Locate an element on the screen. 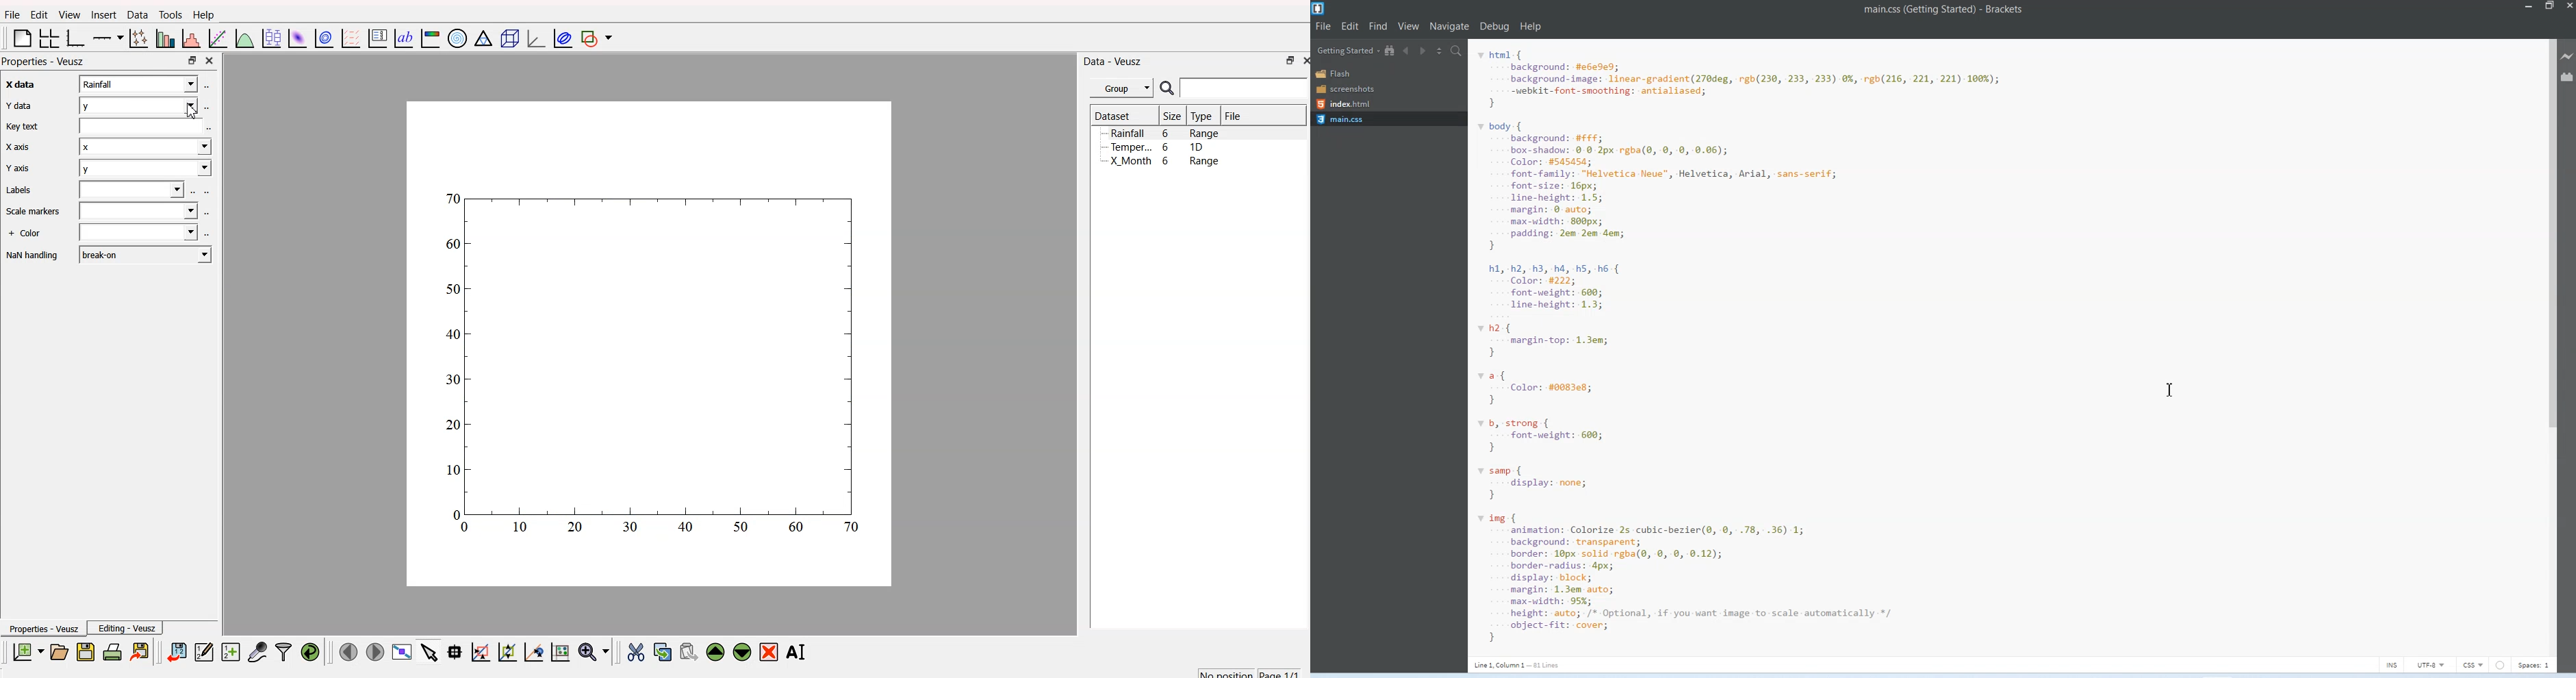 The width and height of the screenshot is (2576, 700). | Size is located at coordinates (1171, 116).